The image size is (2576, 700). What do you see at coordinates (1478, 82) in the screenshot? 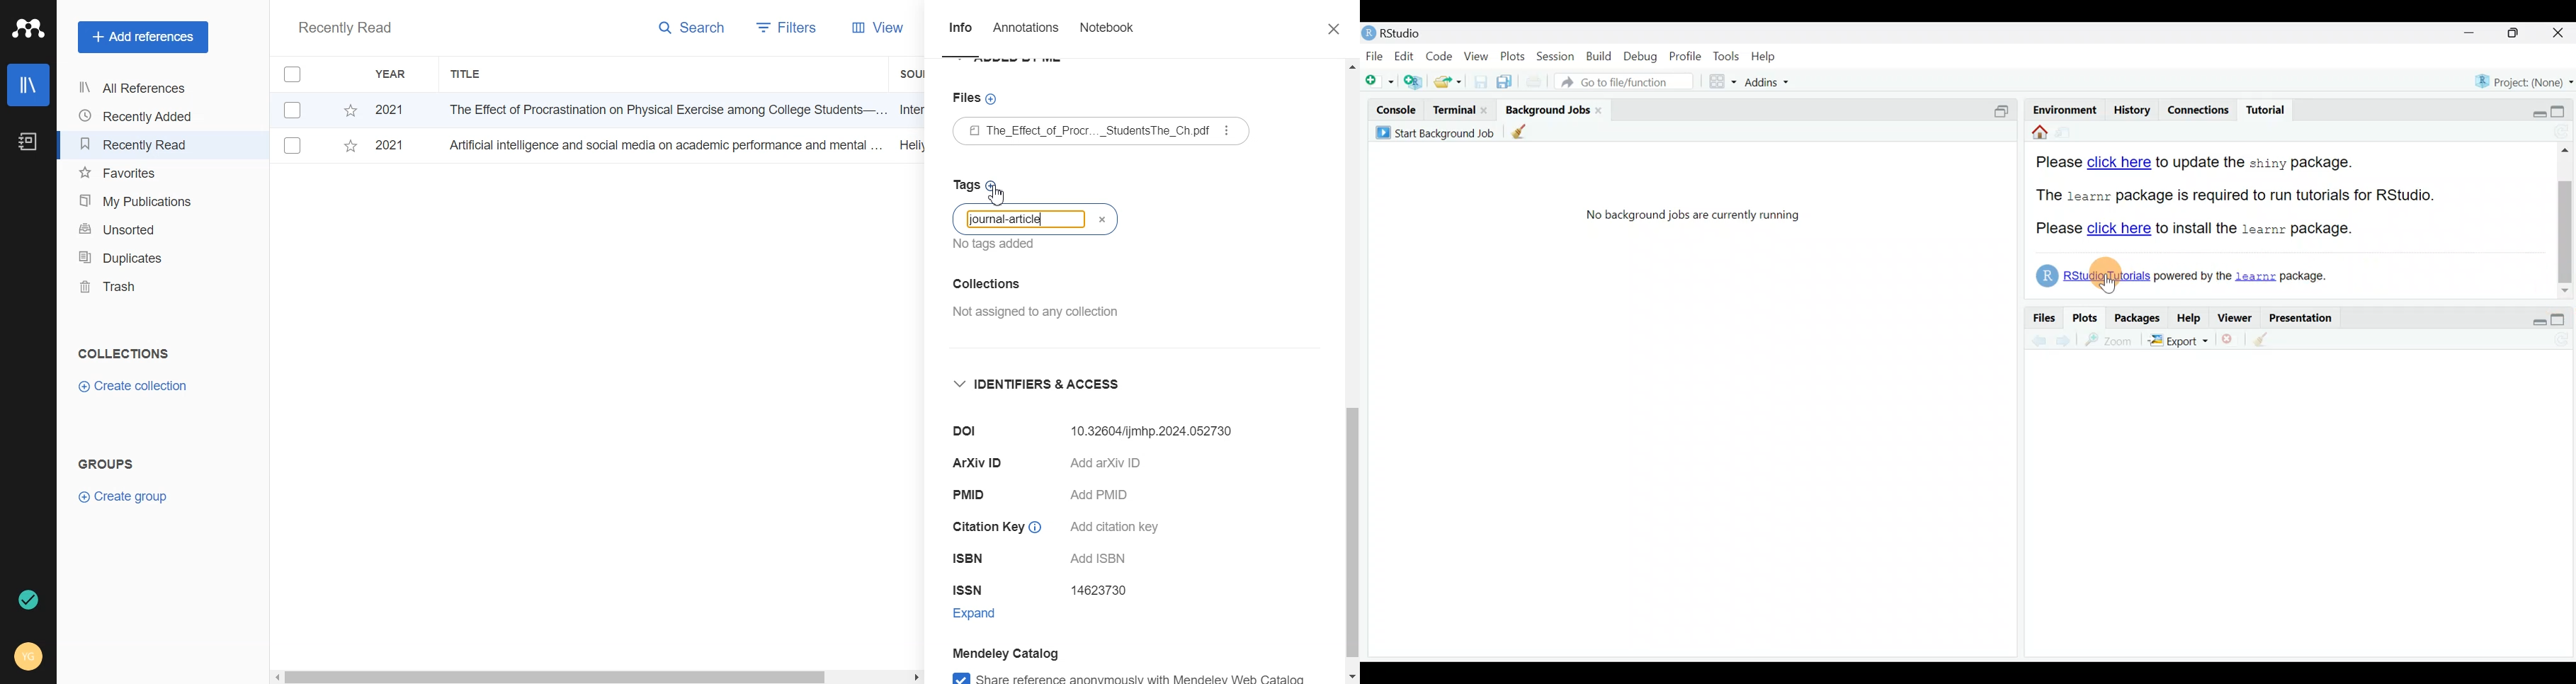
I see `Save current document` at bounding box center [1478, 82].